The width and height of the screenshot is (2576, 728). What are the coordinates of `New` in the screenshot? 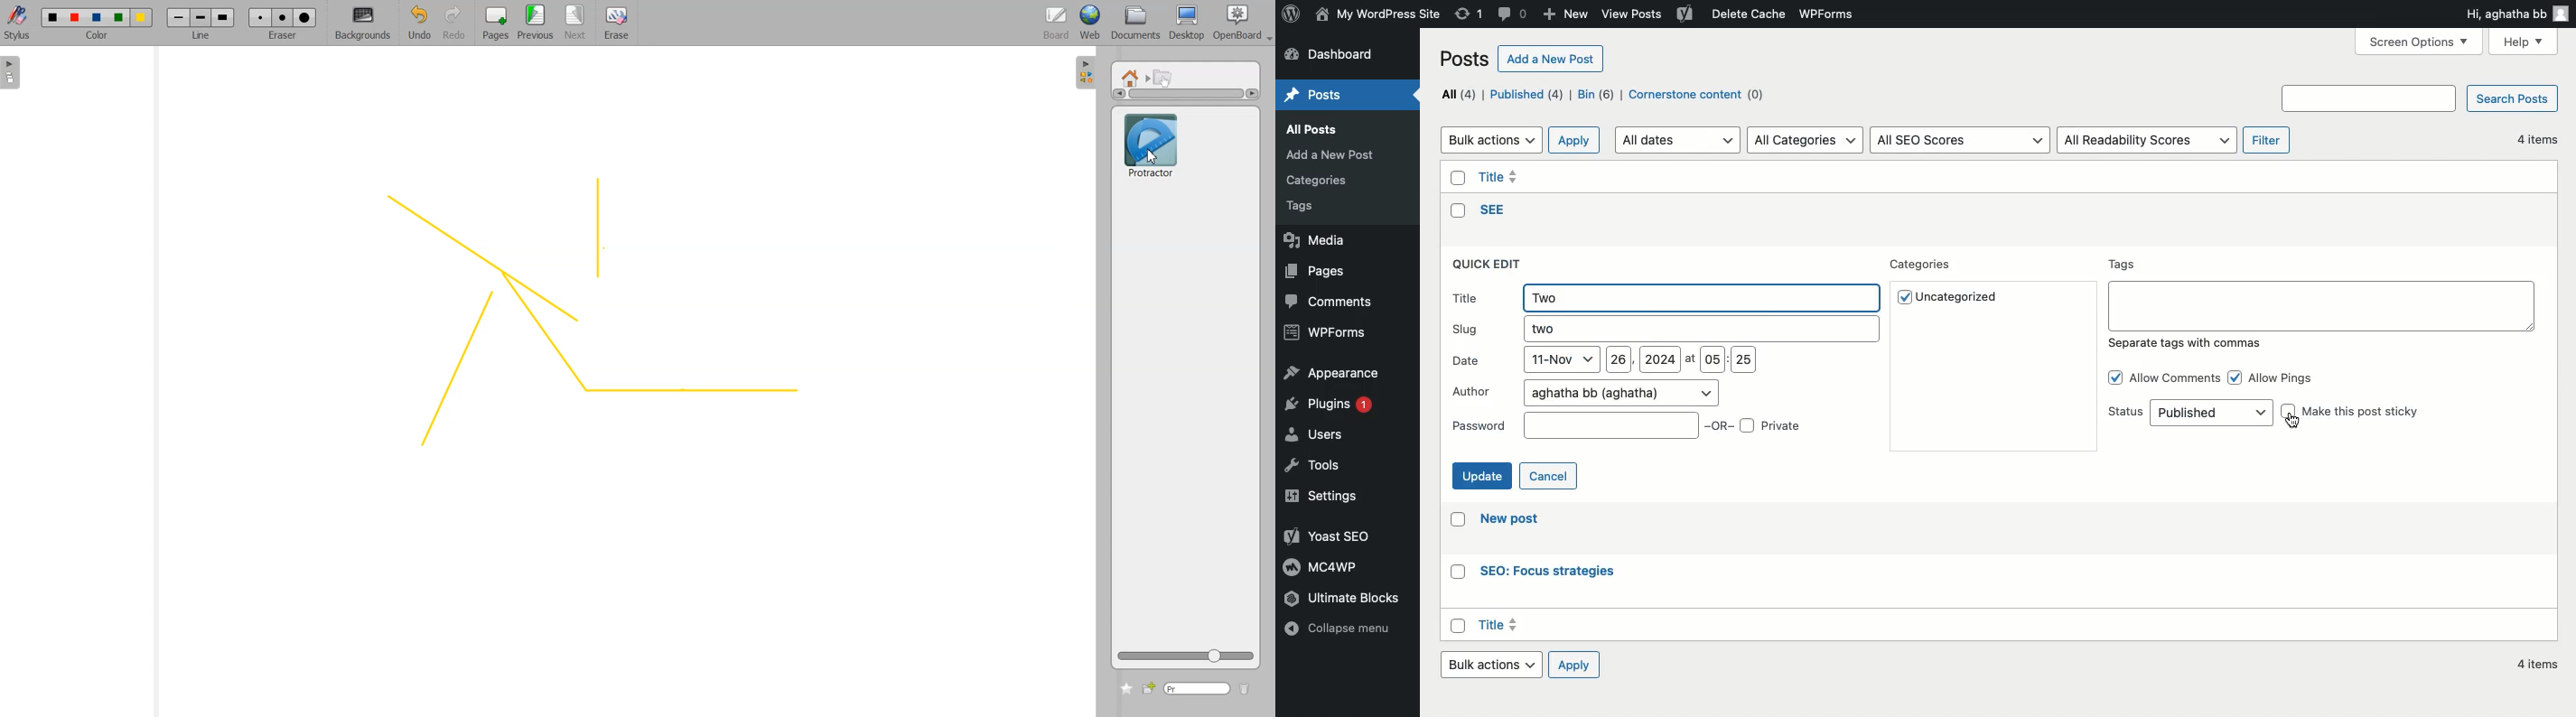 It's located at (1564, 15).